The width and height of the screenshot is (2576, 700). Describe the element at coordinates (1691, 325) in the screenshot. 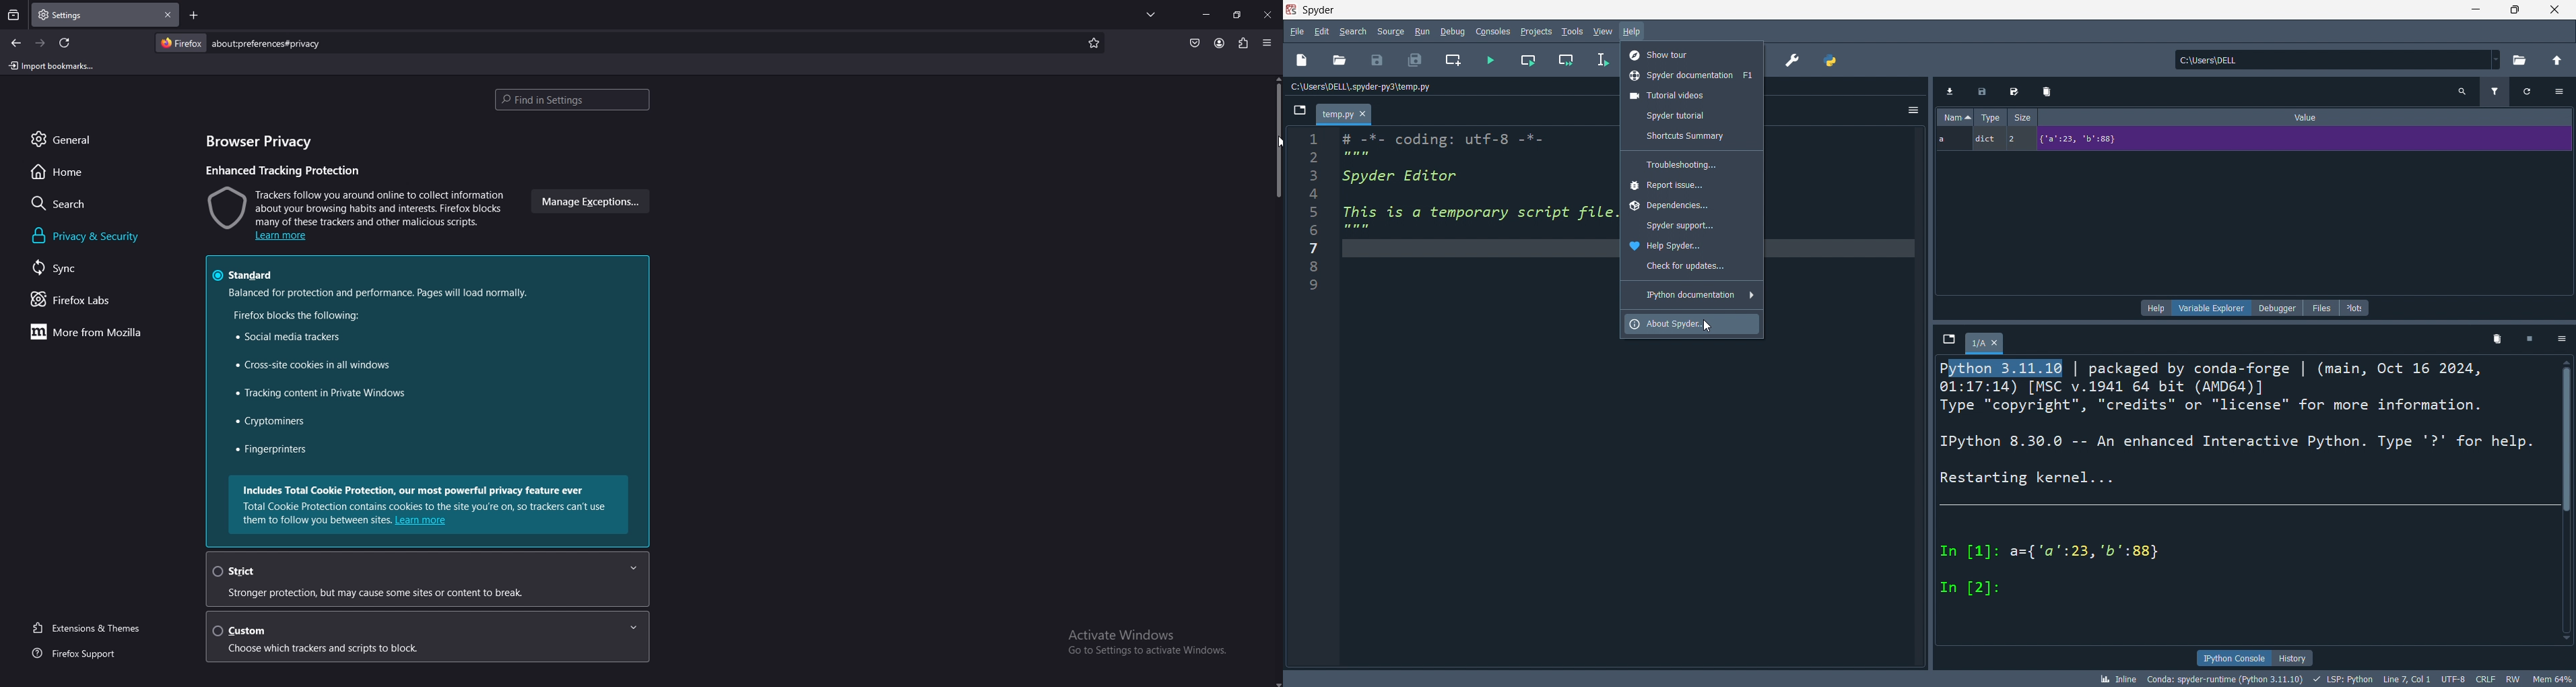

I see `about spyder` at that location.